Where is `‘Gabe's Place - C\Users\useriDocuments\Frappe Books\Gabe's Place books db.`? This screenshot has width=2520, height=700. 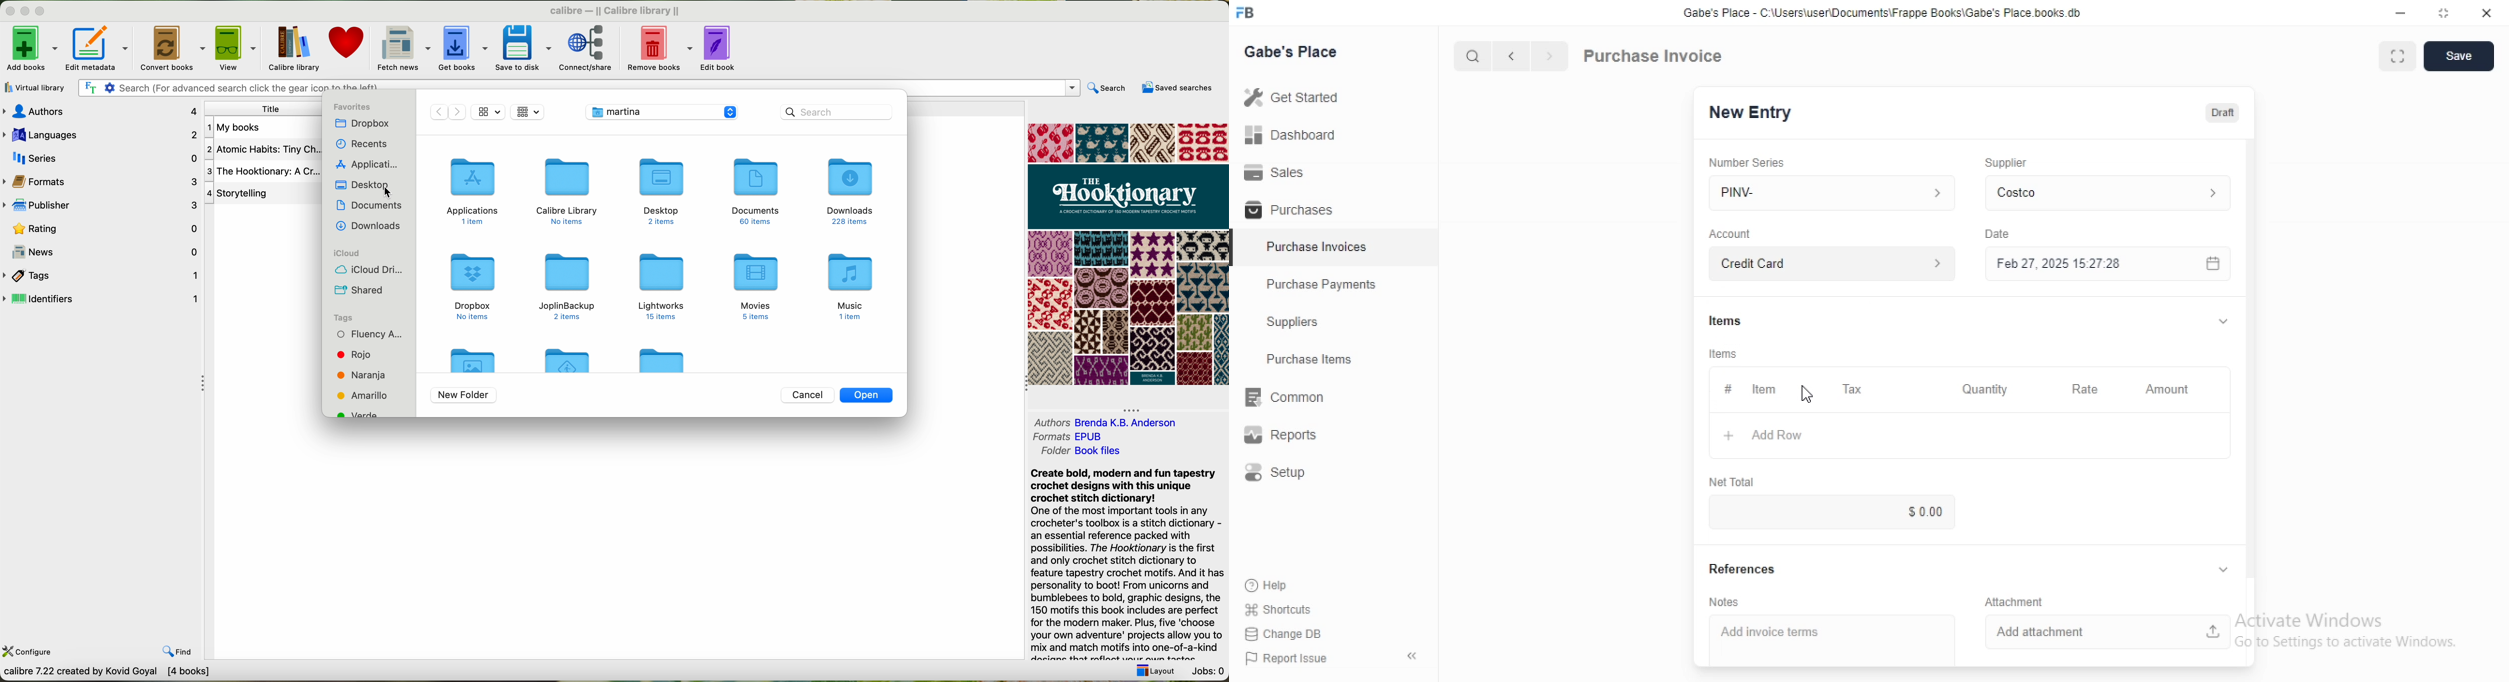
‘Gabe's Place - C\Users\useriDocuments\Frappe Books\Gabe's Place books db. is located at coordinates (1882, 12).